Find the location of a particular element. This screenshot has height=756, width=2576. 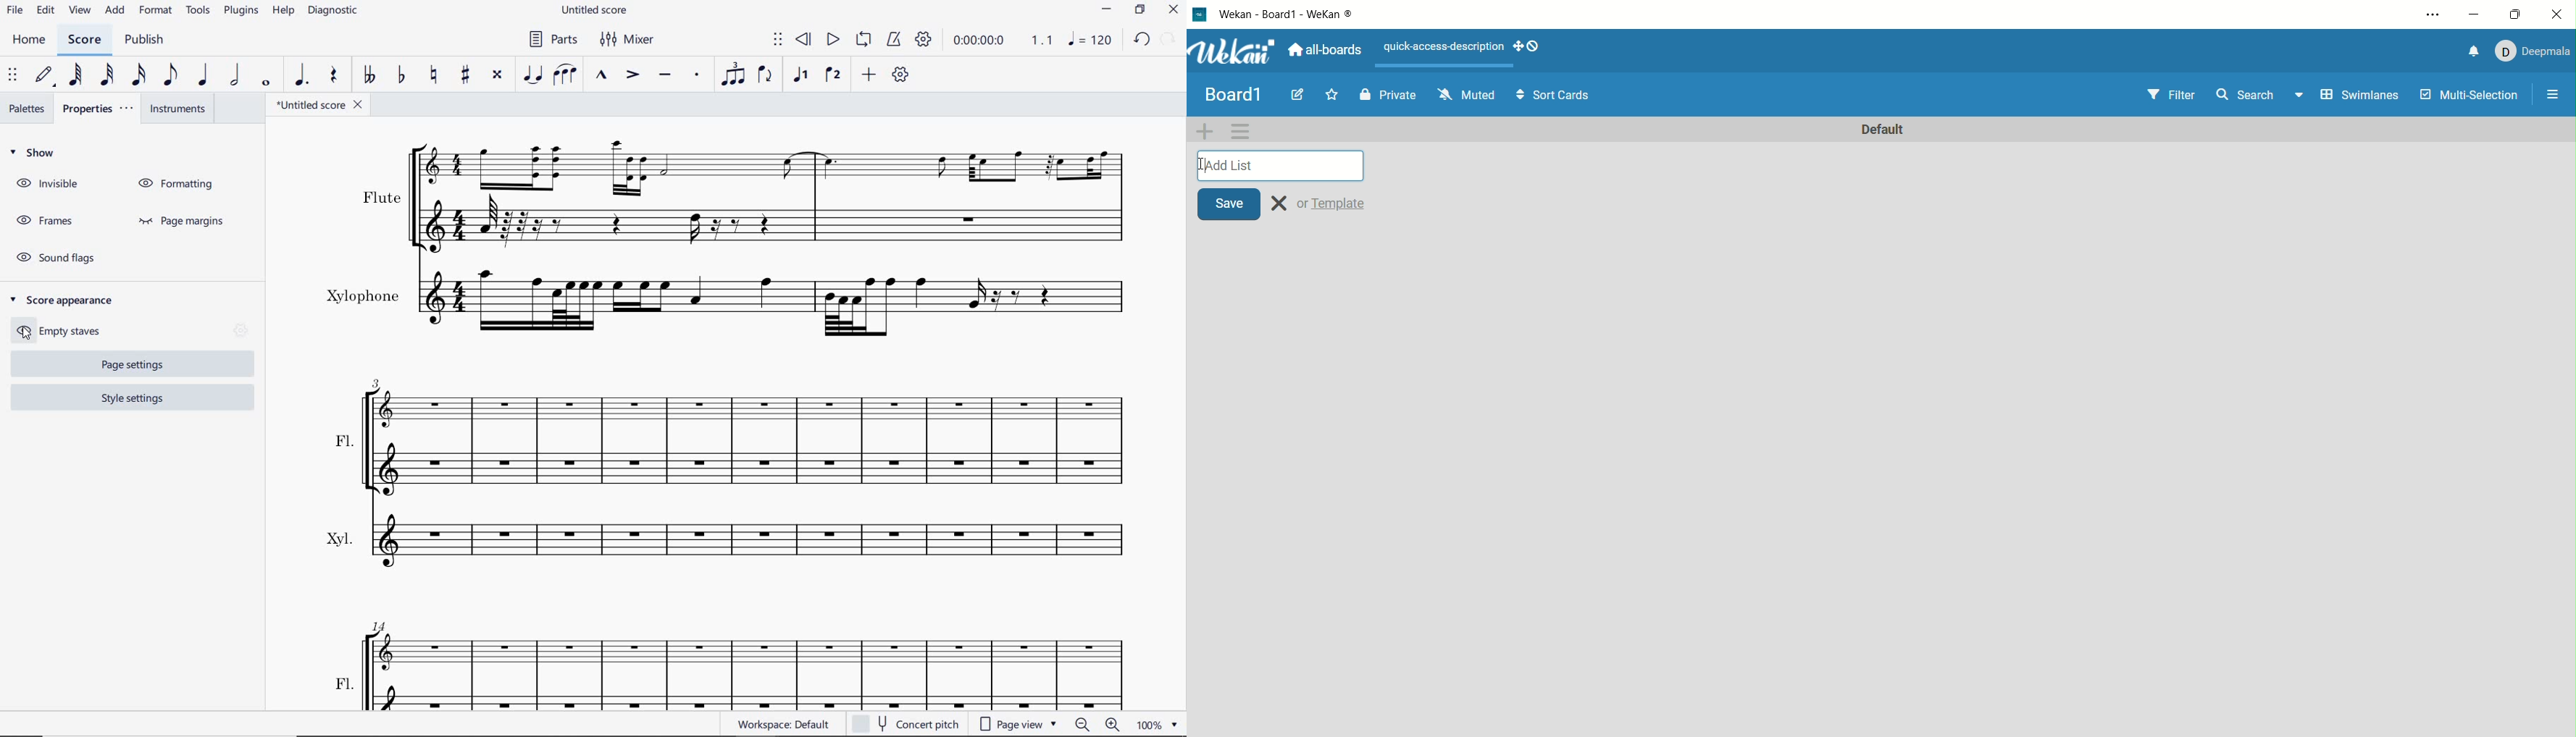

TOGGLE DOUBLE-FLAT is located at coordinates (371, 75).